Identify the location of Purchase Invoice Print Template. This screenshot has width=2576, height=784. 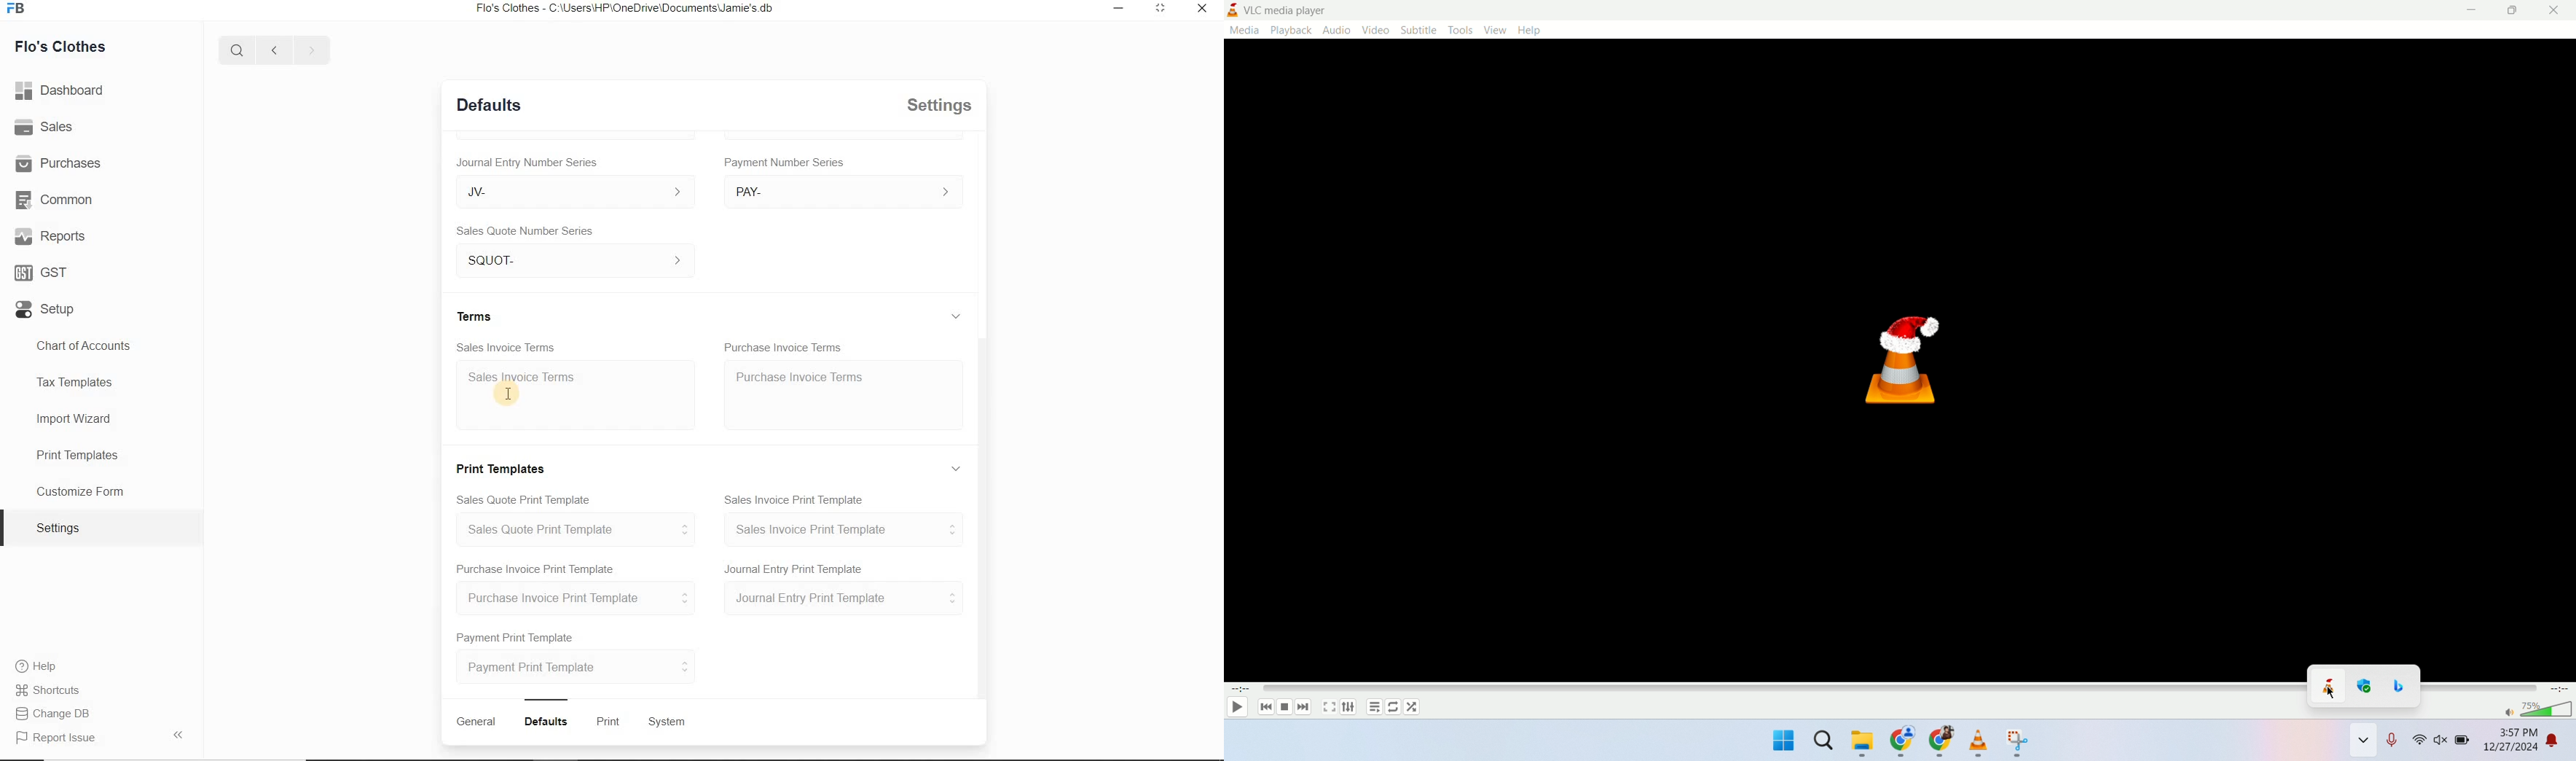
(581, 598).